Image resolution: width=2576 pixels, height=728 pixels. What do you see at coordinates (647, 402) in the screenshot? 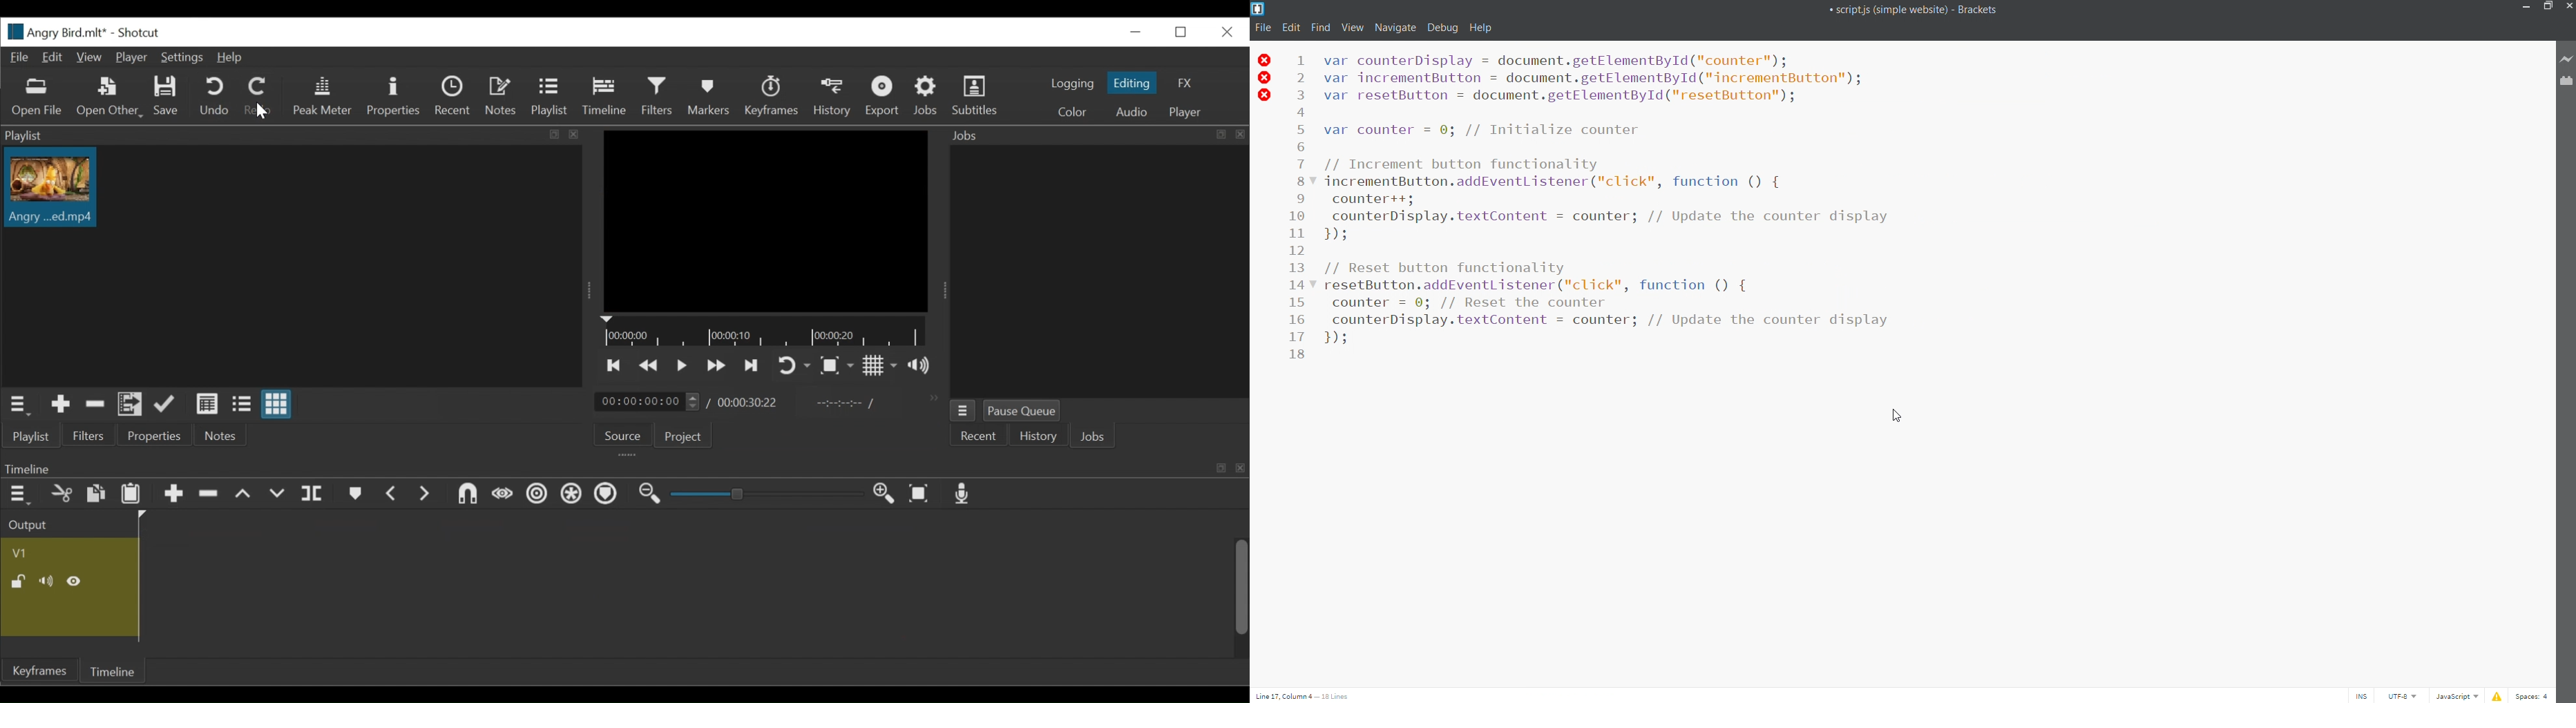
I see `current duration` at bounding box center [647, 402].